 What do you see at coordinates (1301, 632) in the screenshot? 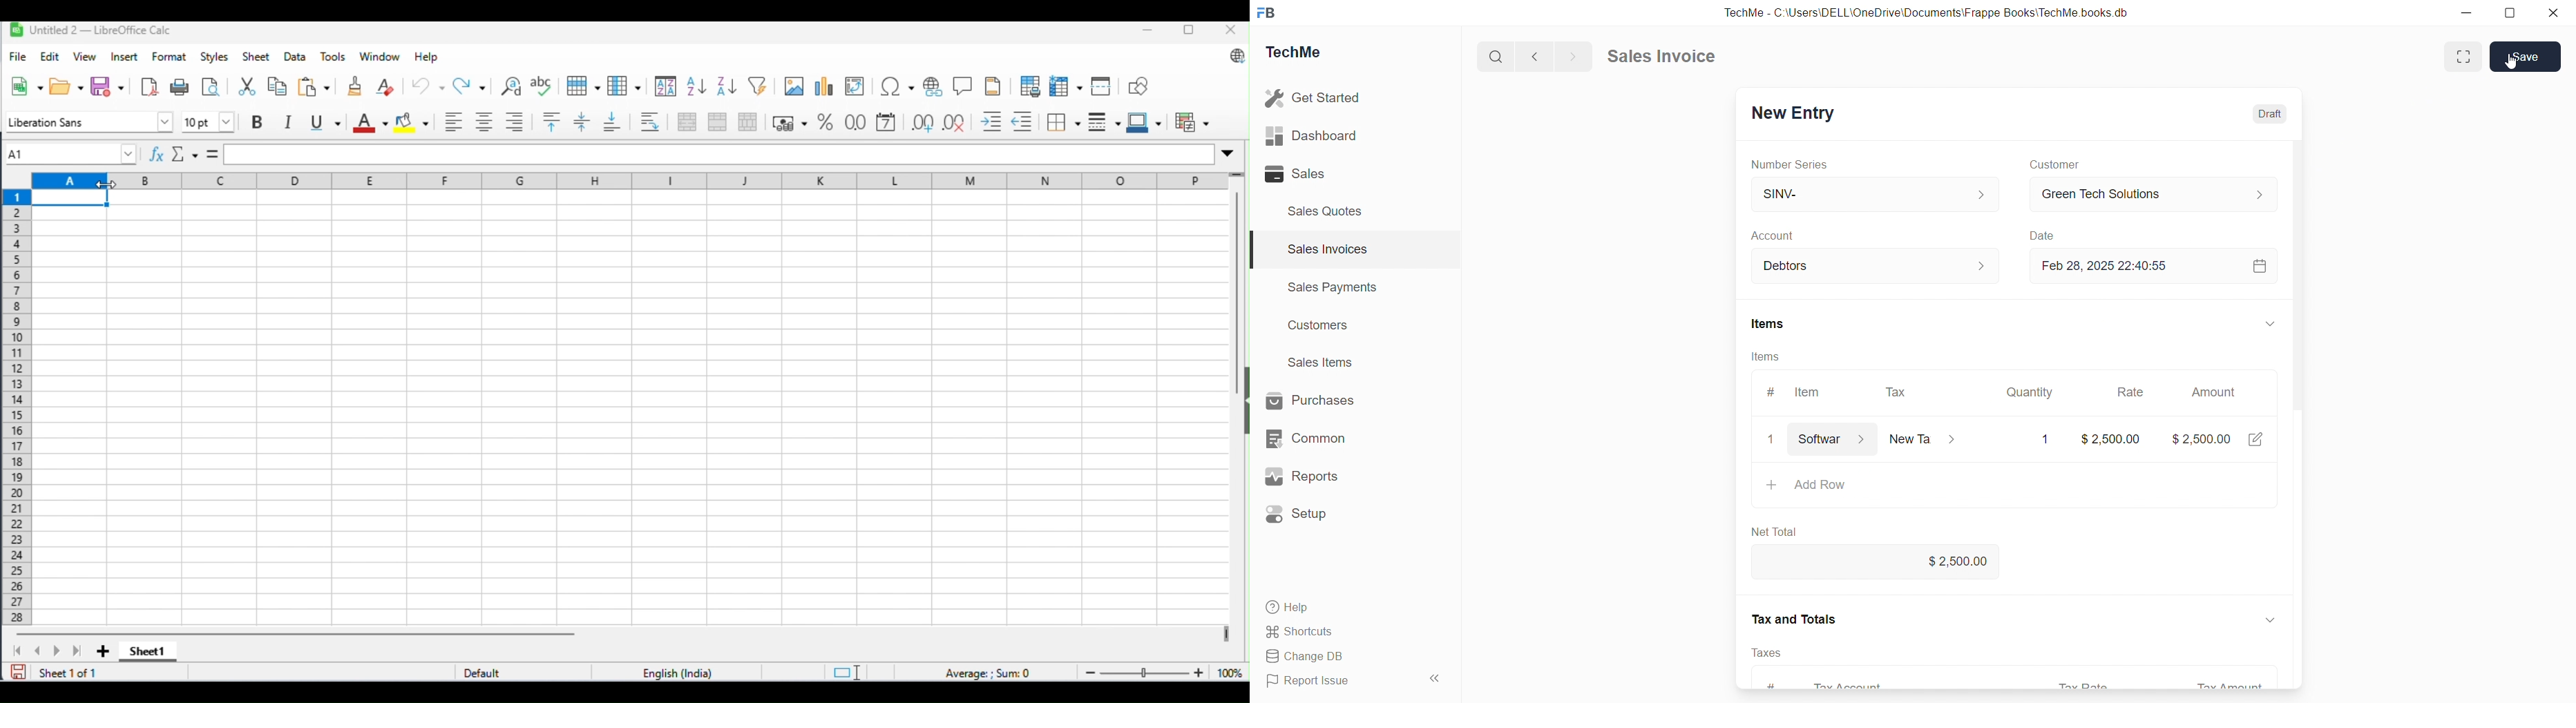
I see `Shortcuts` at bounding box center [1301, 632].